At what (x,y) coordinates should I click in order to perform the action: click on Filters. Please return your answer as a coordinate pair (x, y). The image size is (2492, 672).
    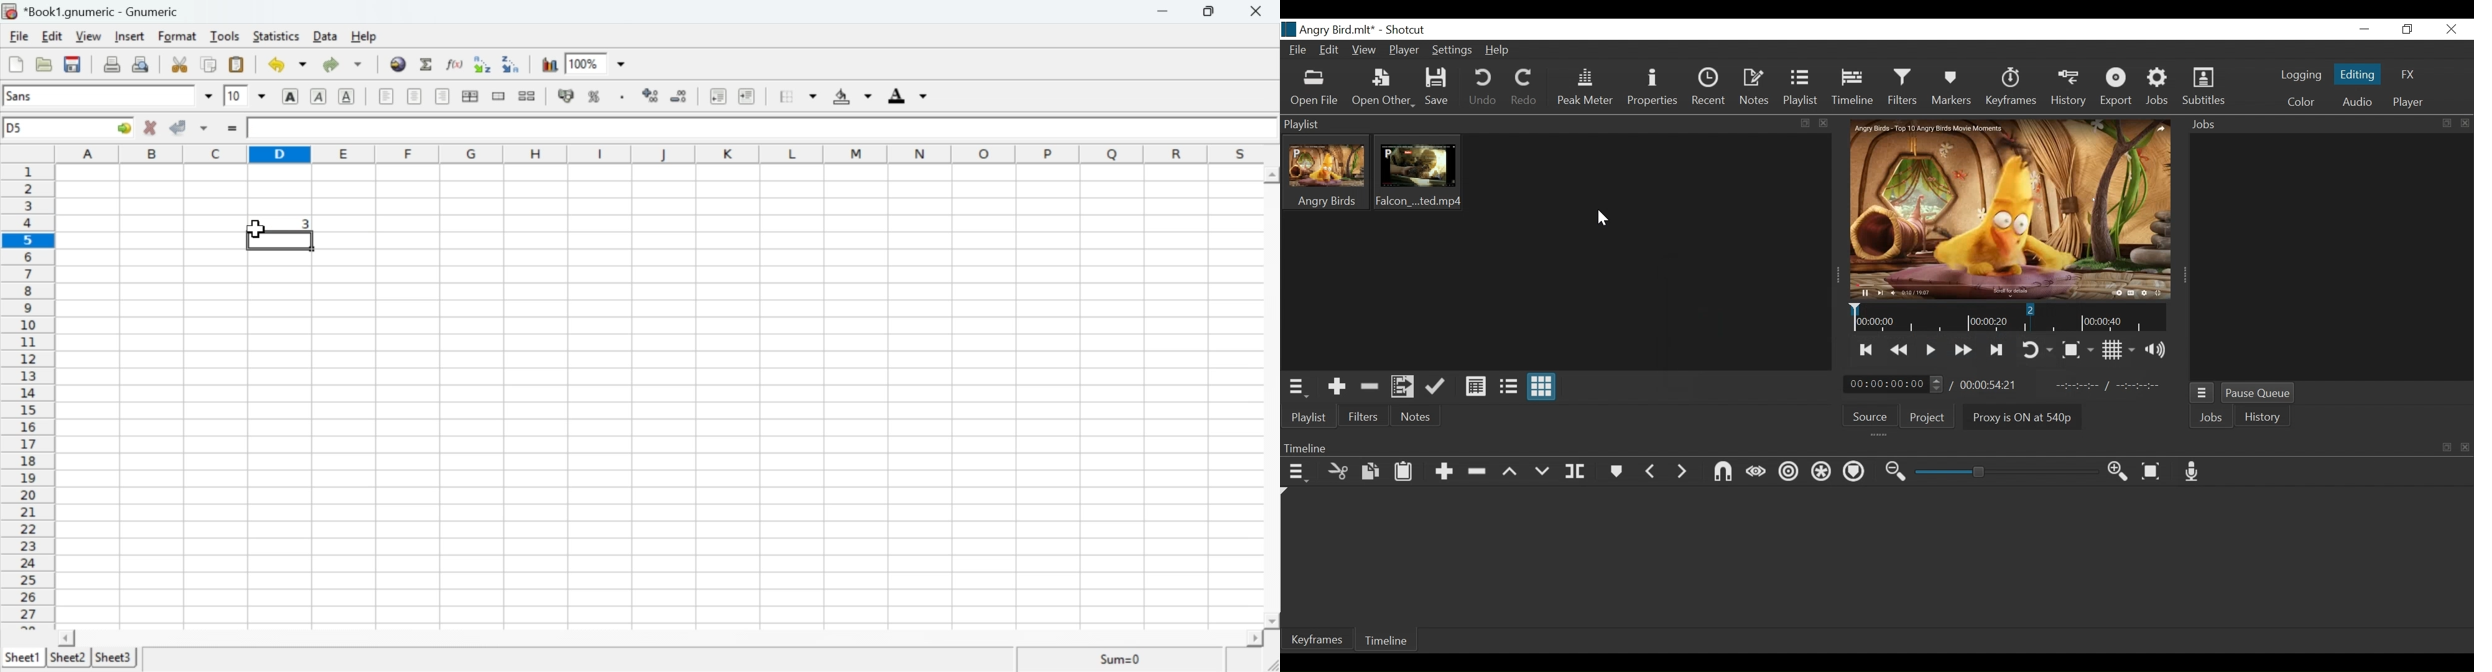
    Looking at the image, I should click on (1905, 87).